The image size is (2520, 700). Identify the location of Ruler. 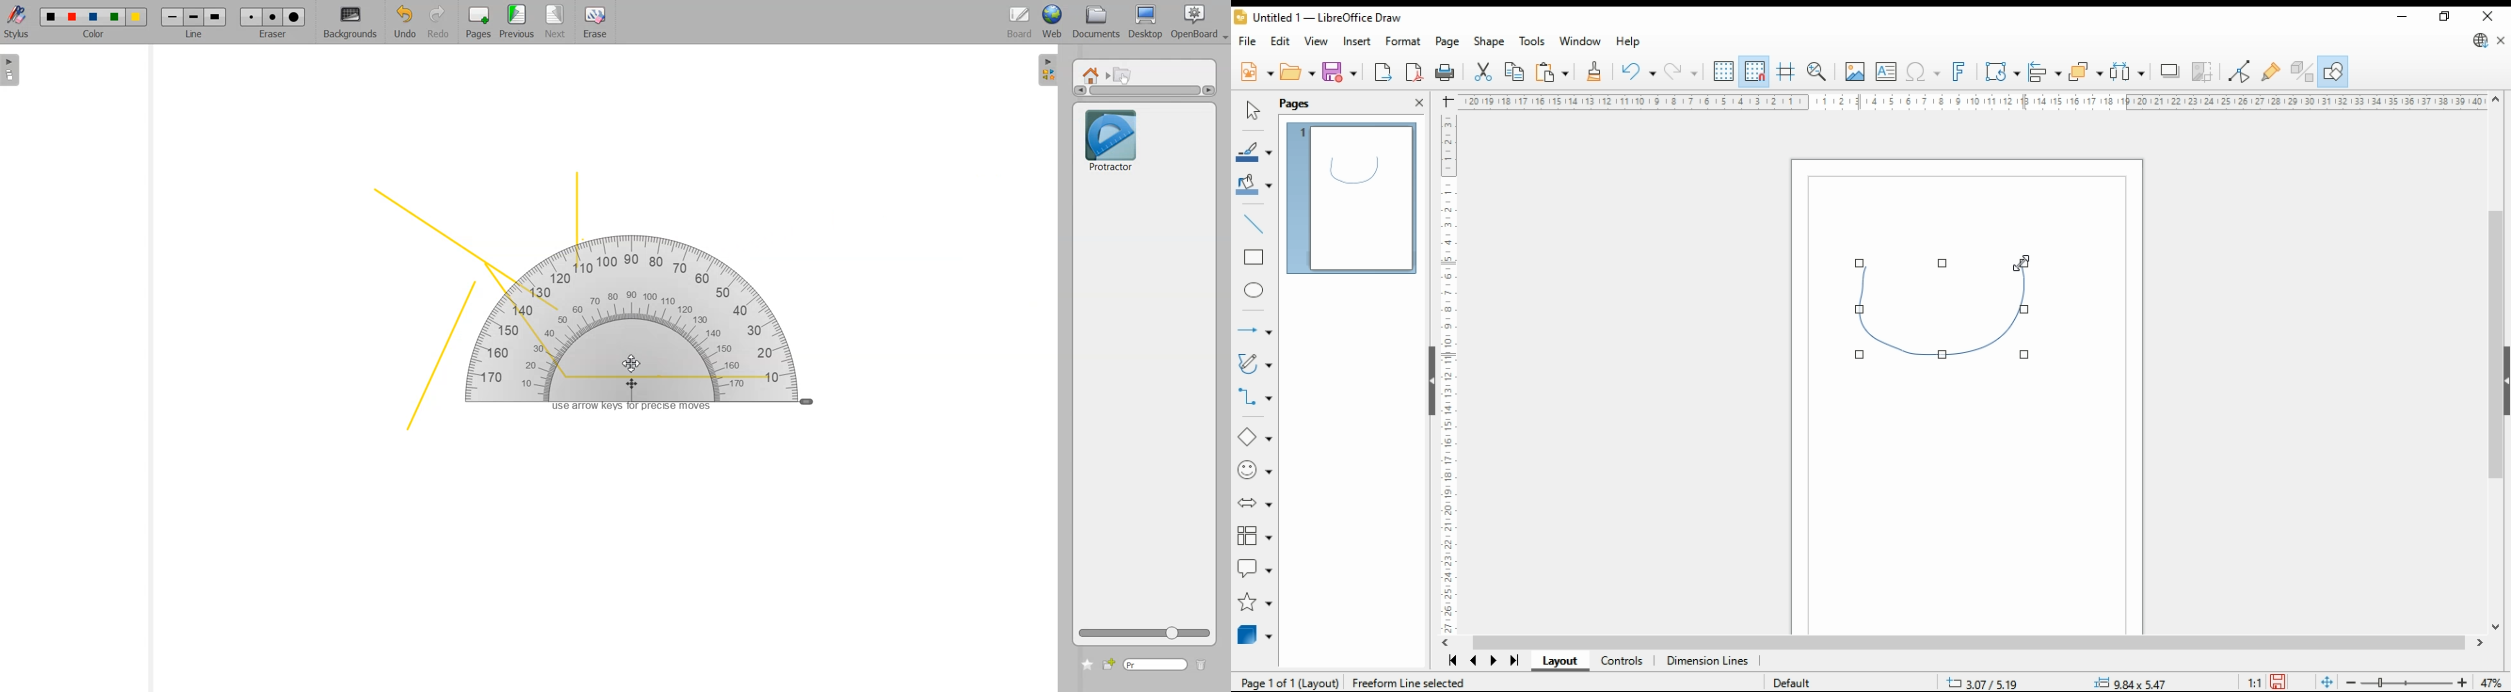
(1971, 101).